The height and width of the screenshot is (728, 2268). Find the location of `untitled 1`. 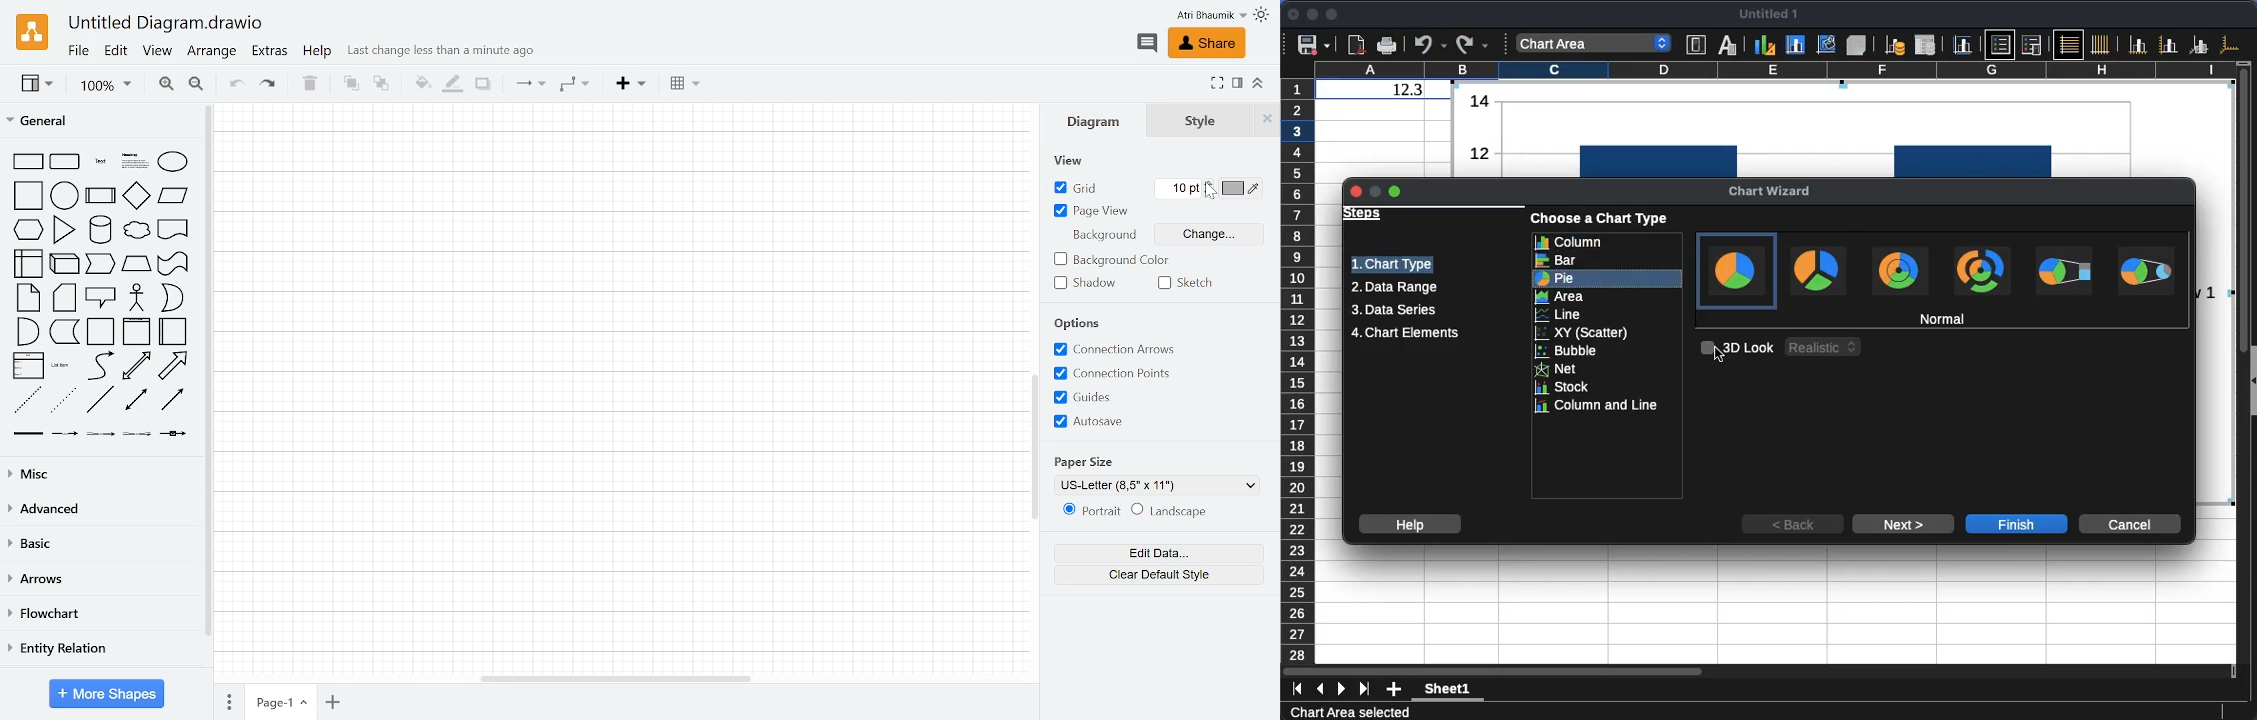

untitled 1 is located at coordinates (1768, 14).